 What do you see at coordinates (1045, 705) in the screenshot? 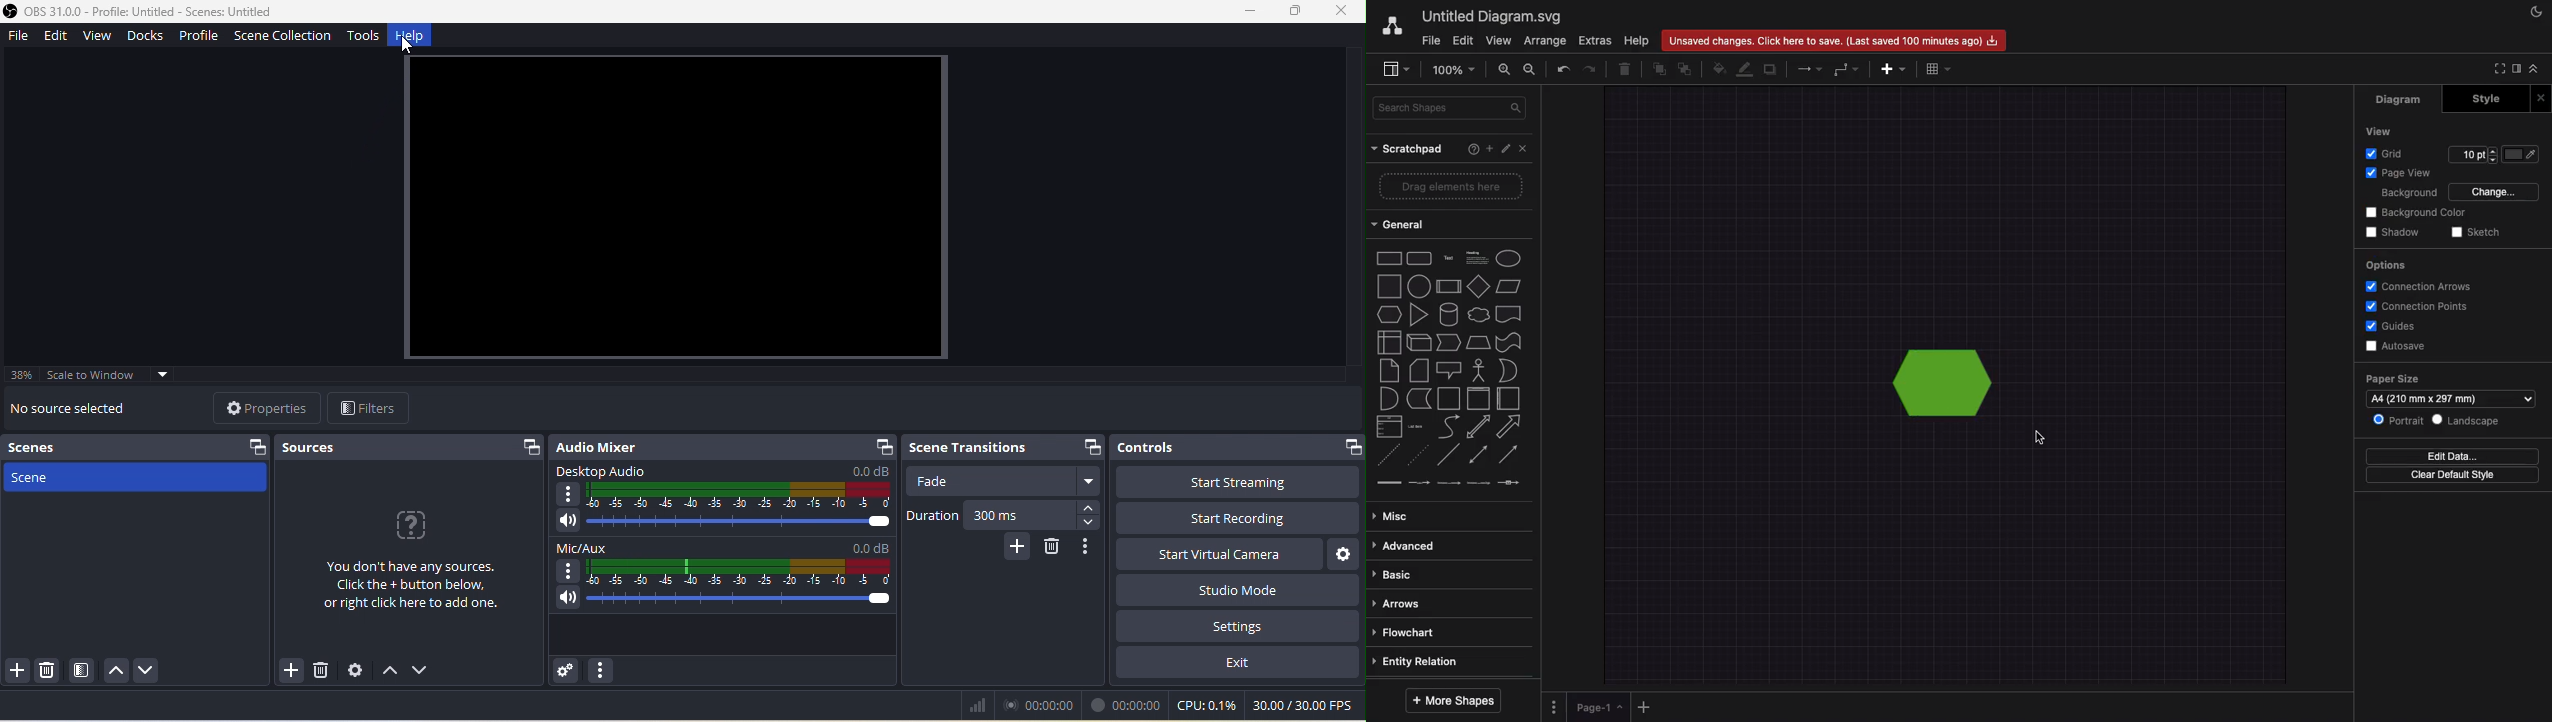
I see `00.00.00` at bounding box center [1045, 705].